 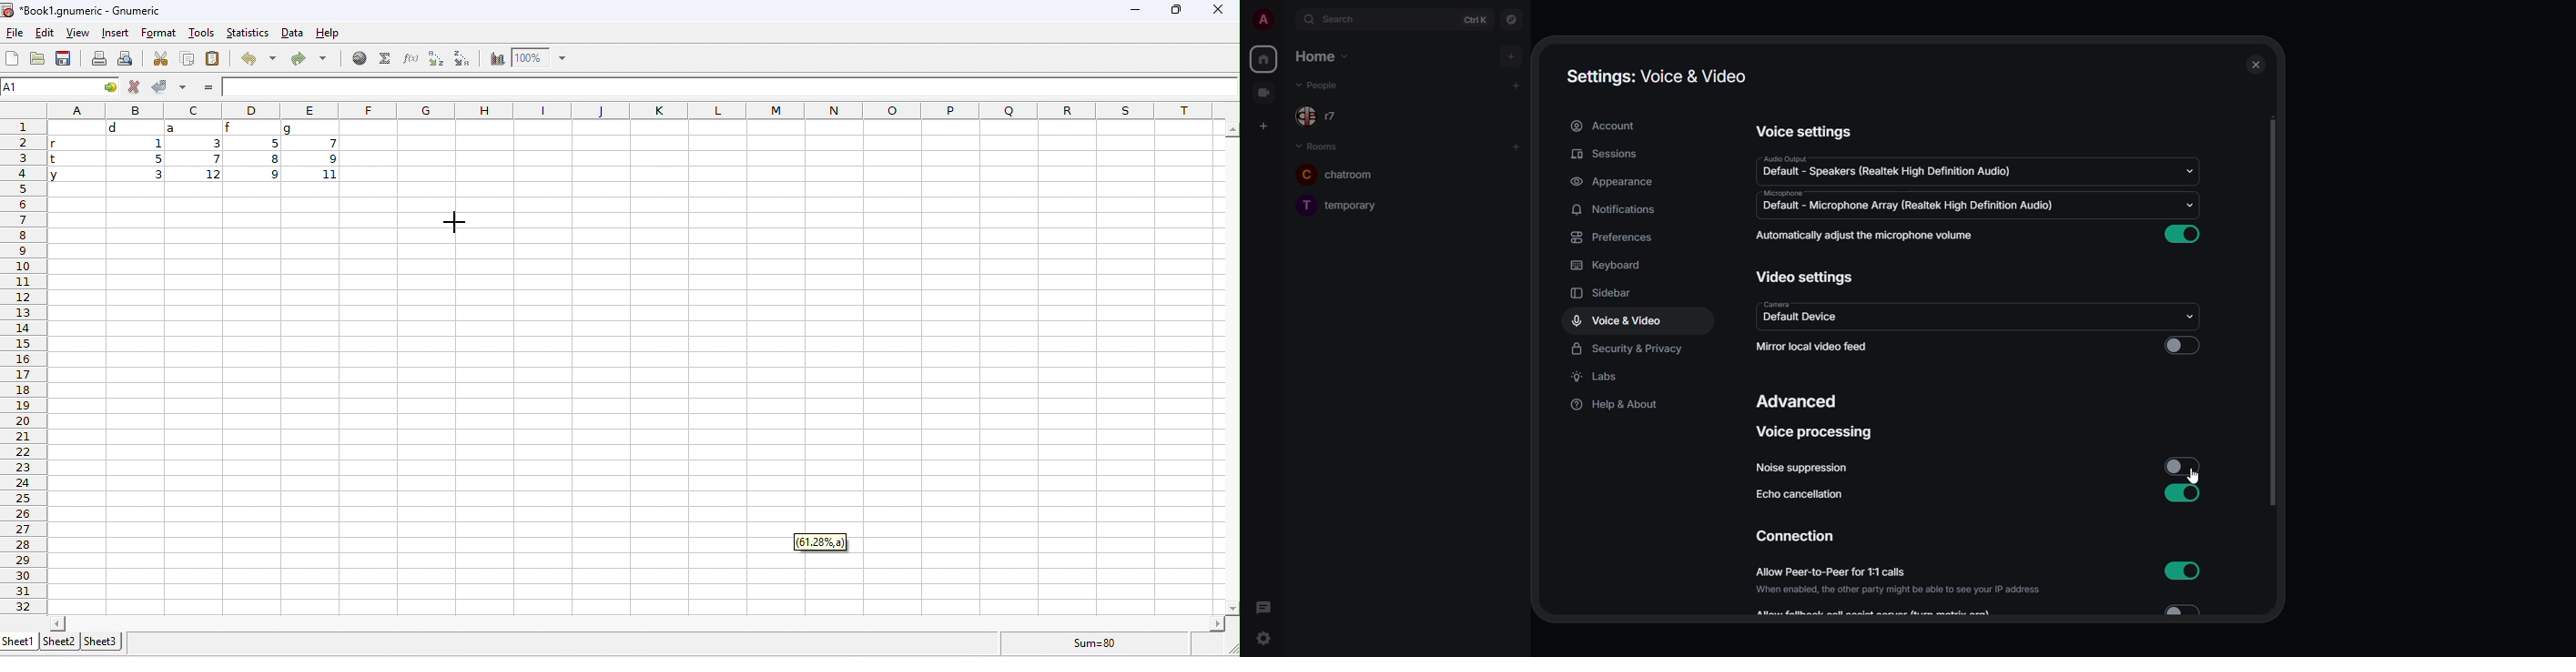 What do you see at coordinates (197, 156) in the screenshot?
I see `cell ranges` at bounding box center [197, 156].